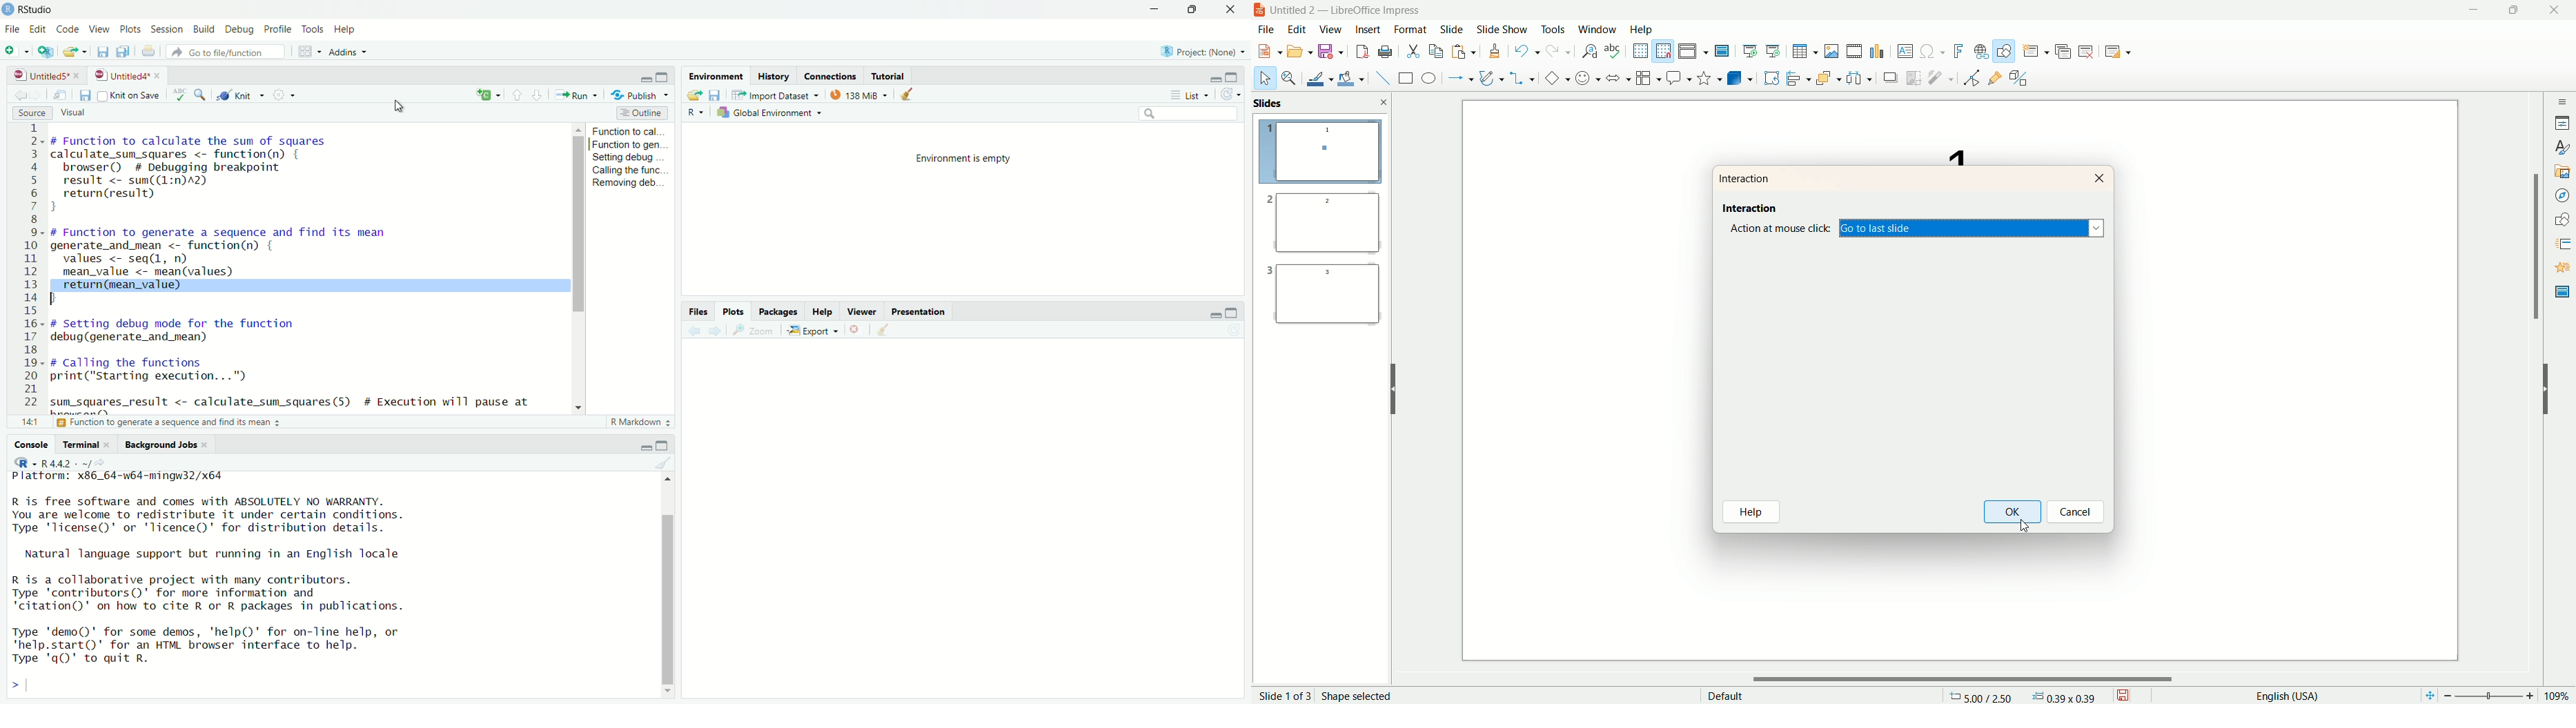  Describe the element at coordinates (1825, 77) in the screenshot. I see `arrange` at that location.